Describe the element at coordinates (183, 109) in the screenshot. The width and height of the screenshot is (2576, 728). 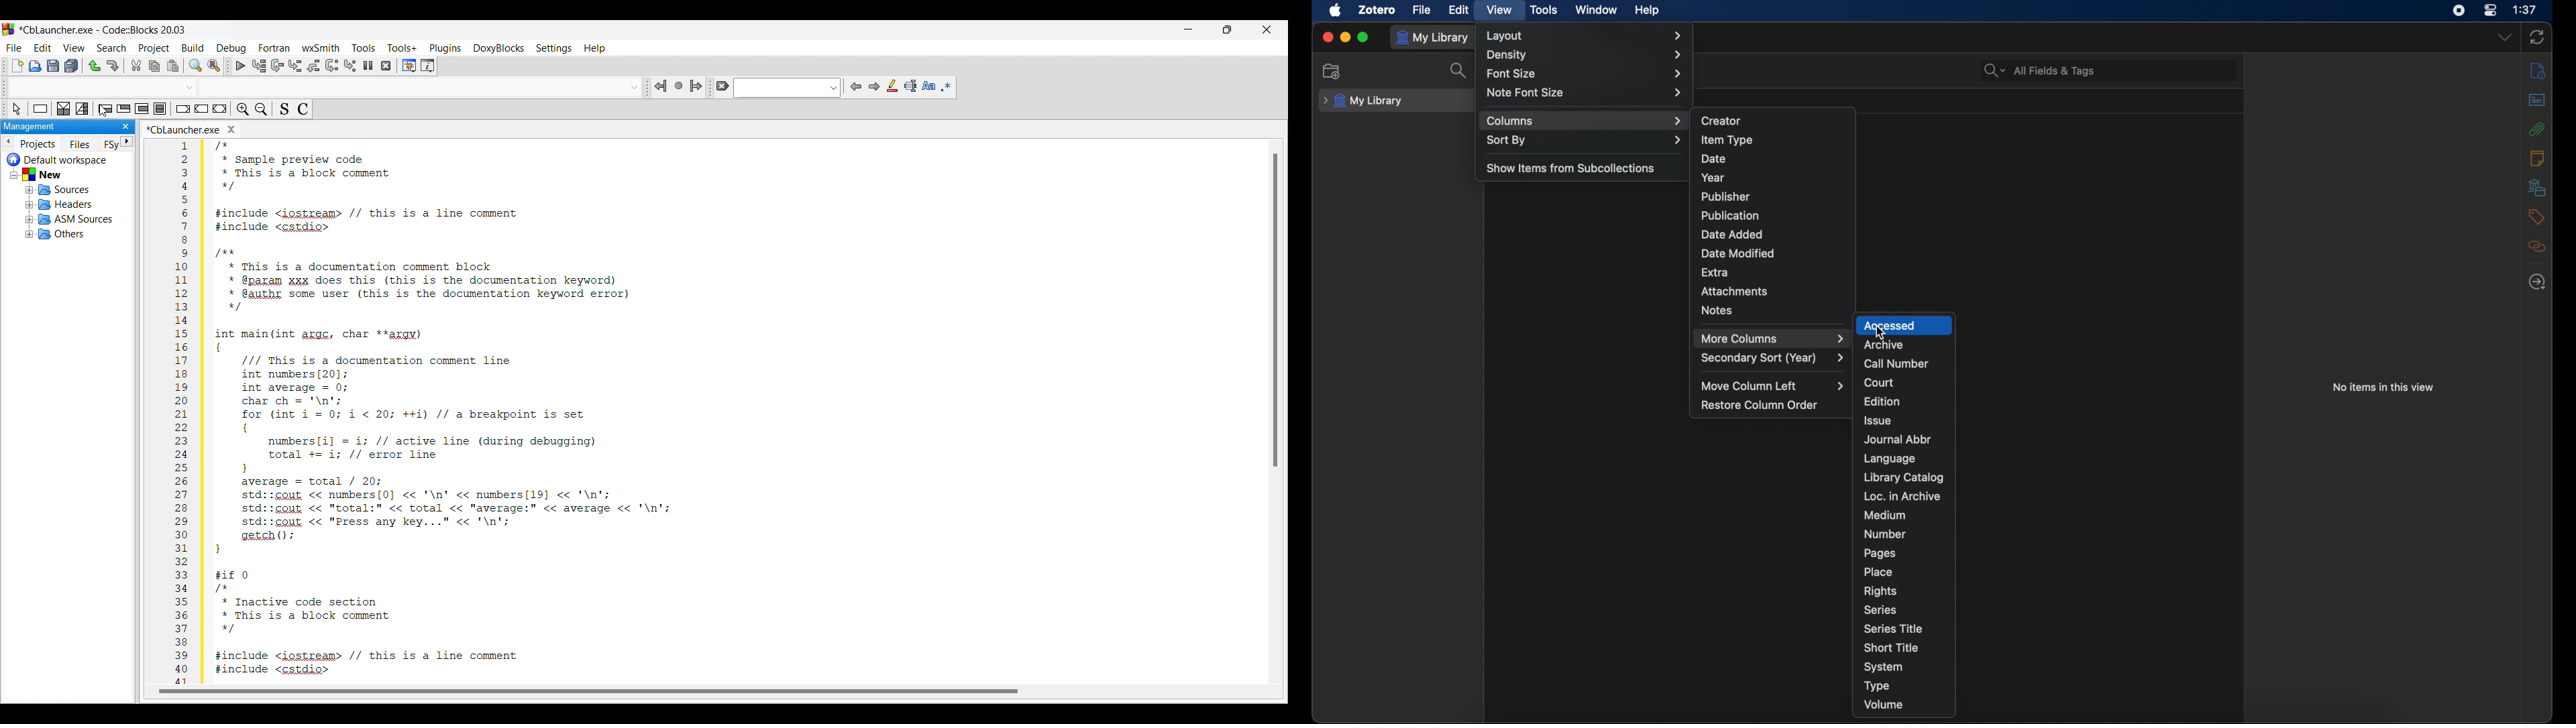
I see `Break instruction` at that location.